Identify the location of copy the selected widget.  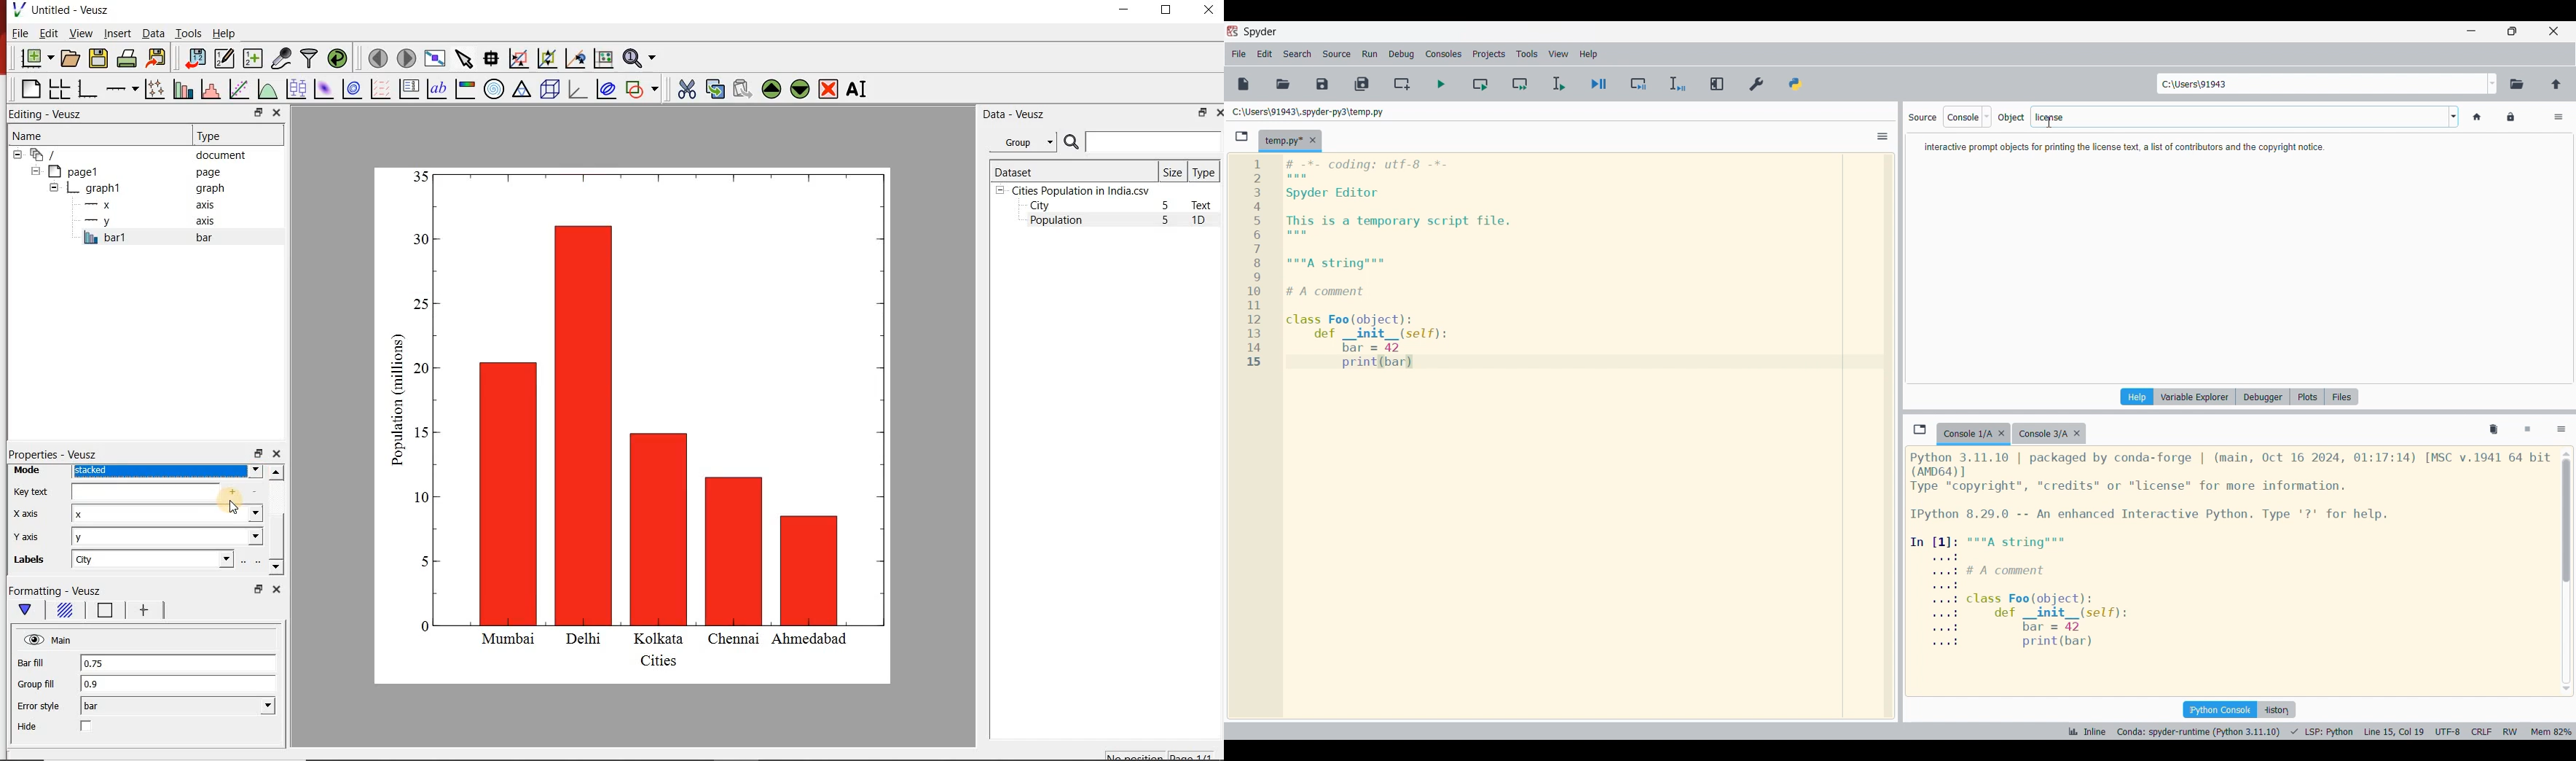
(714, 87).